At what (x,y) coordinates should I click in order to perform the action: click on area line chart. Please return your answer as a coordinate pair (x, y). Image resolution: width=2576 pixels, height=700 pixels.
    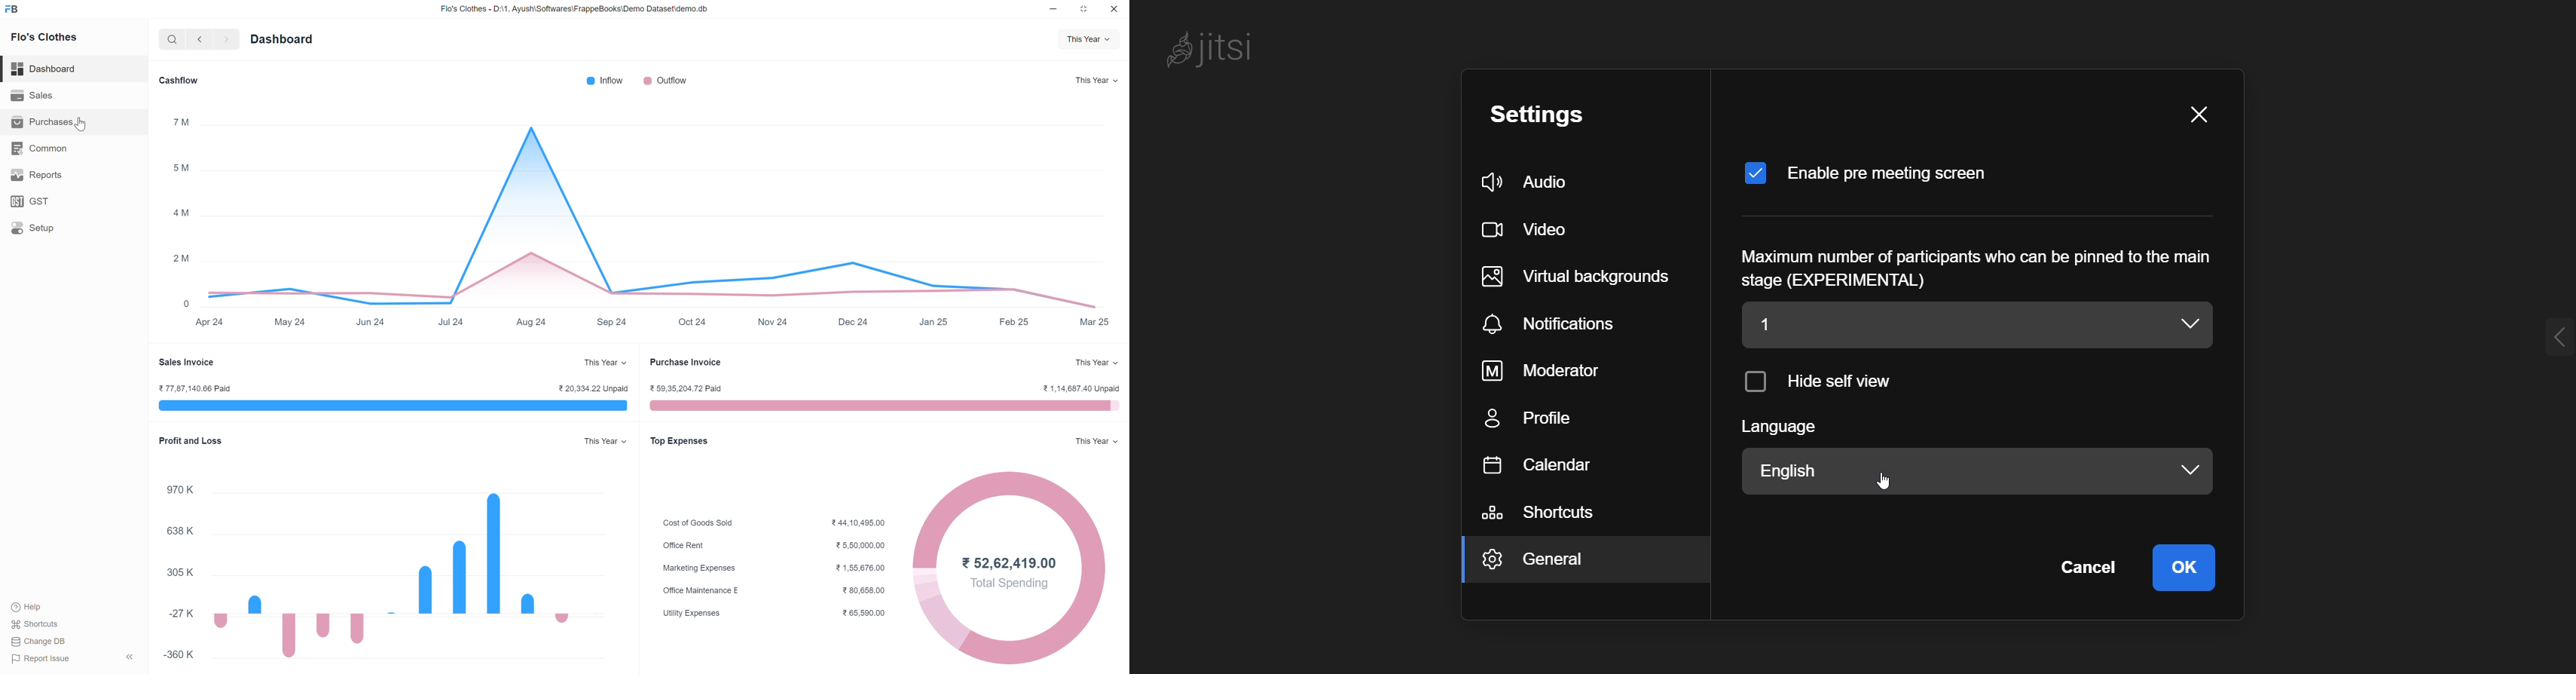
    Looking at the image, I should click on (653, 213).